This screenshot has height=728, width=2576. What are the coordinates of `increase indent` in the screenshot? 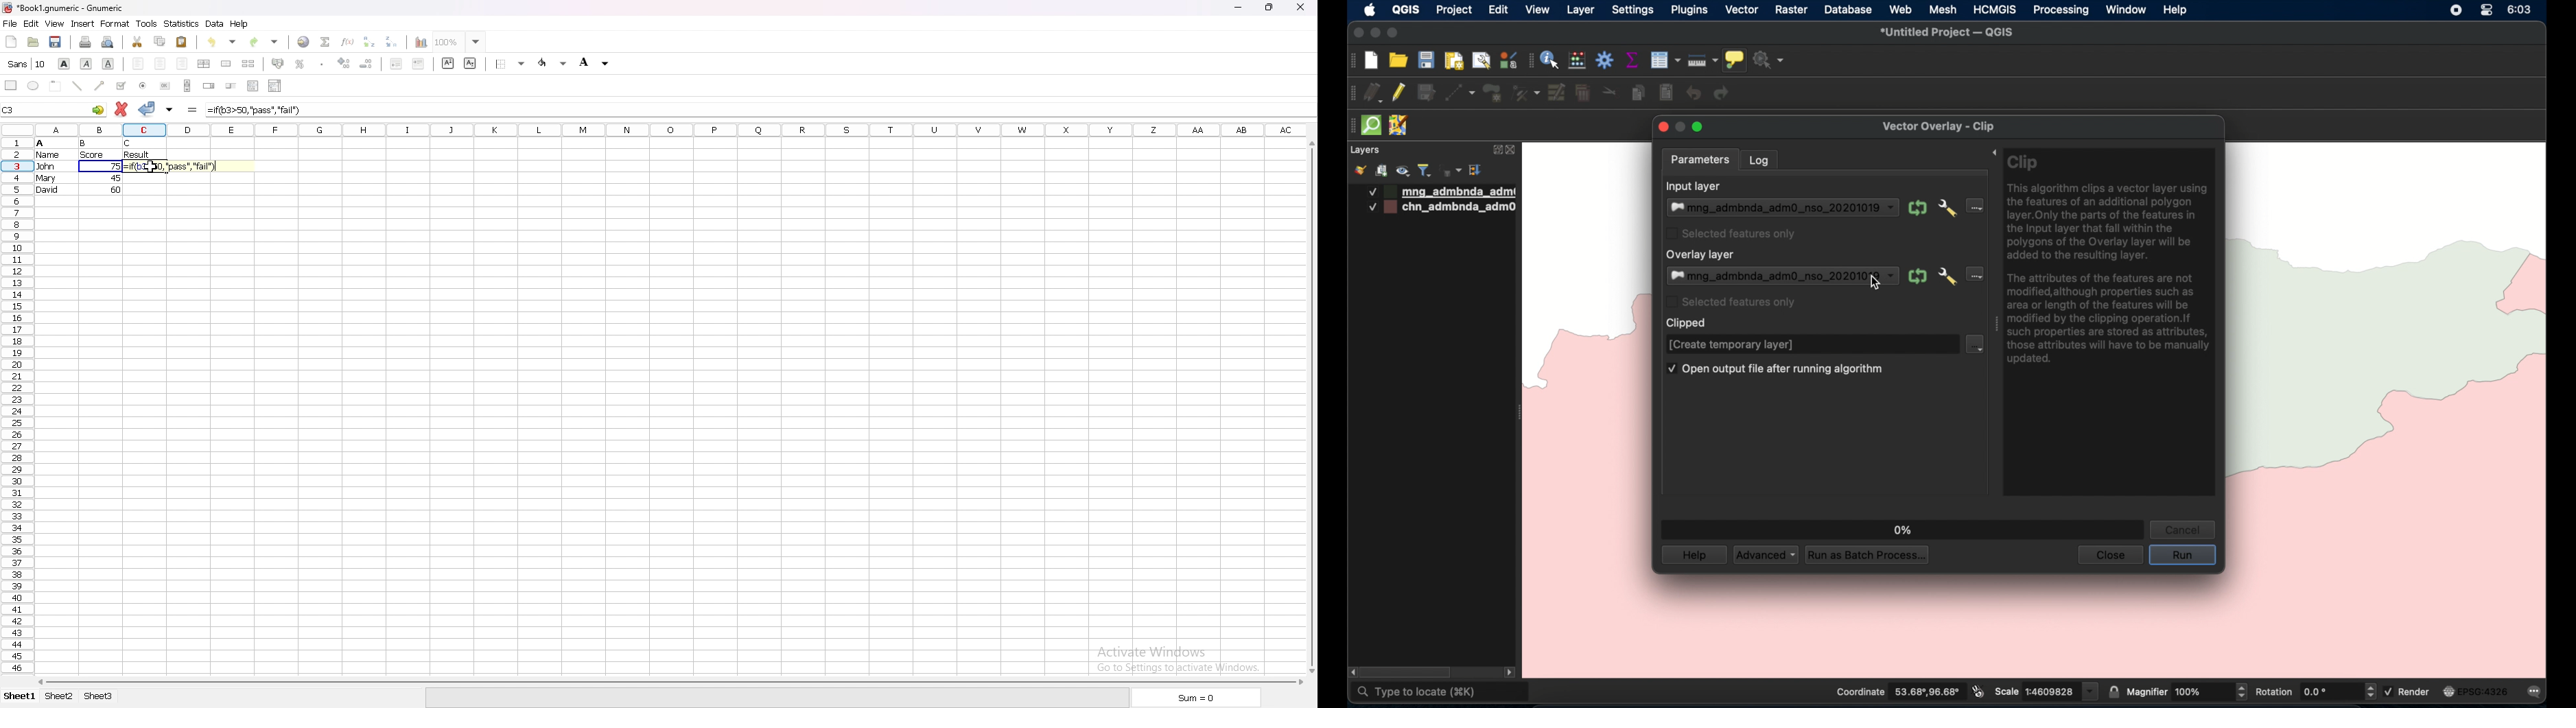 It's located at (419, 64).